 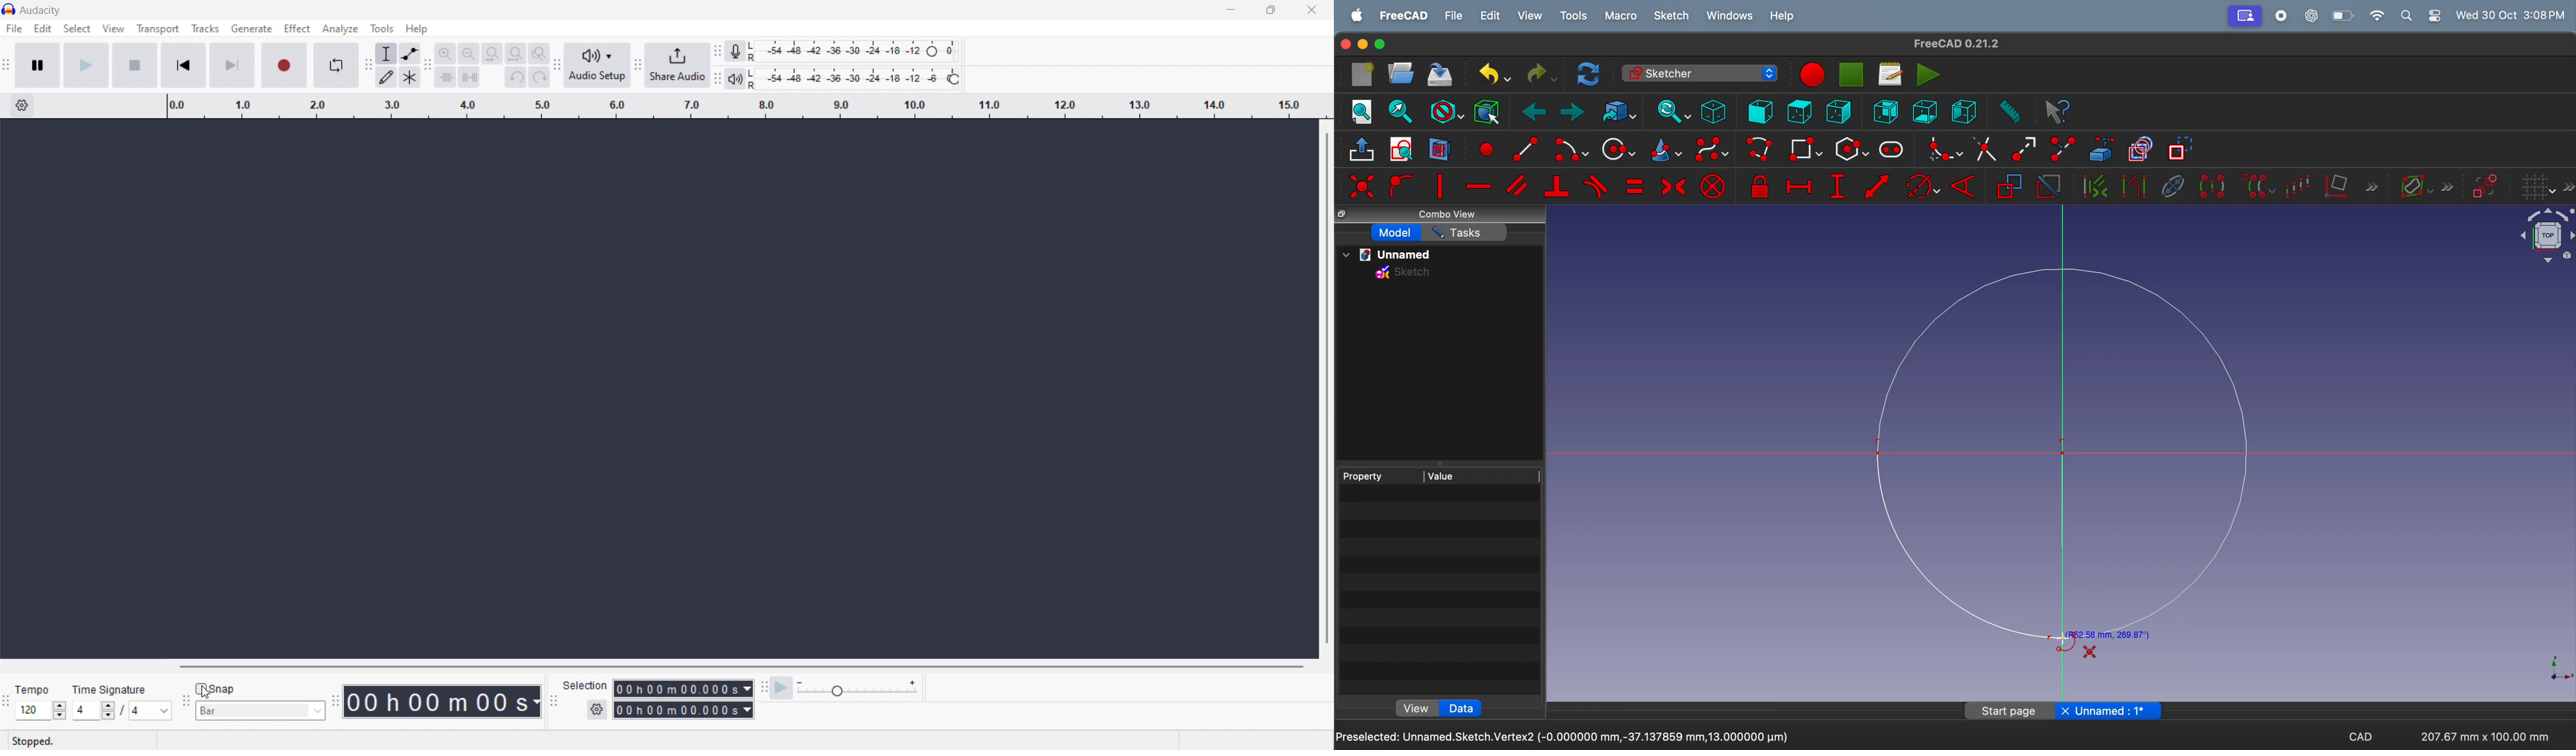 I want to click on tracks, so click(x=206, y=29).